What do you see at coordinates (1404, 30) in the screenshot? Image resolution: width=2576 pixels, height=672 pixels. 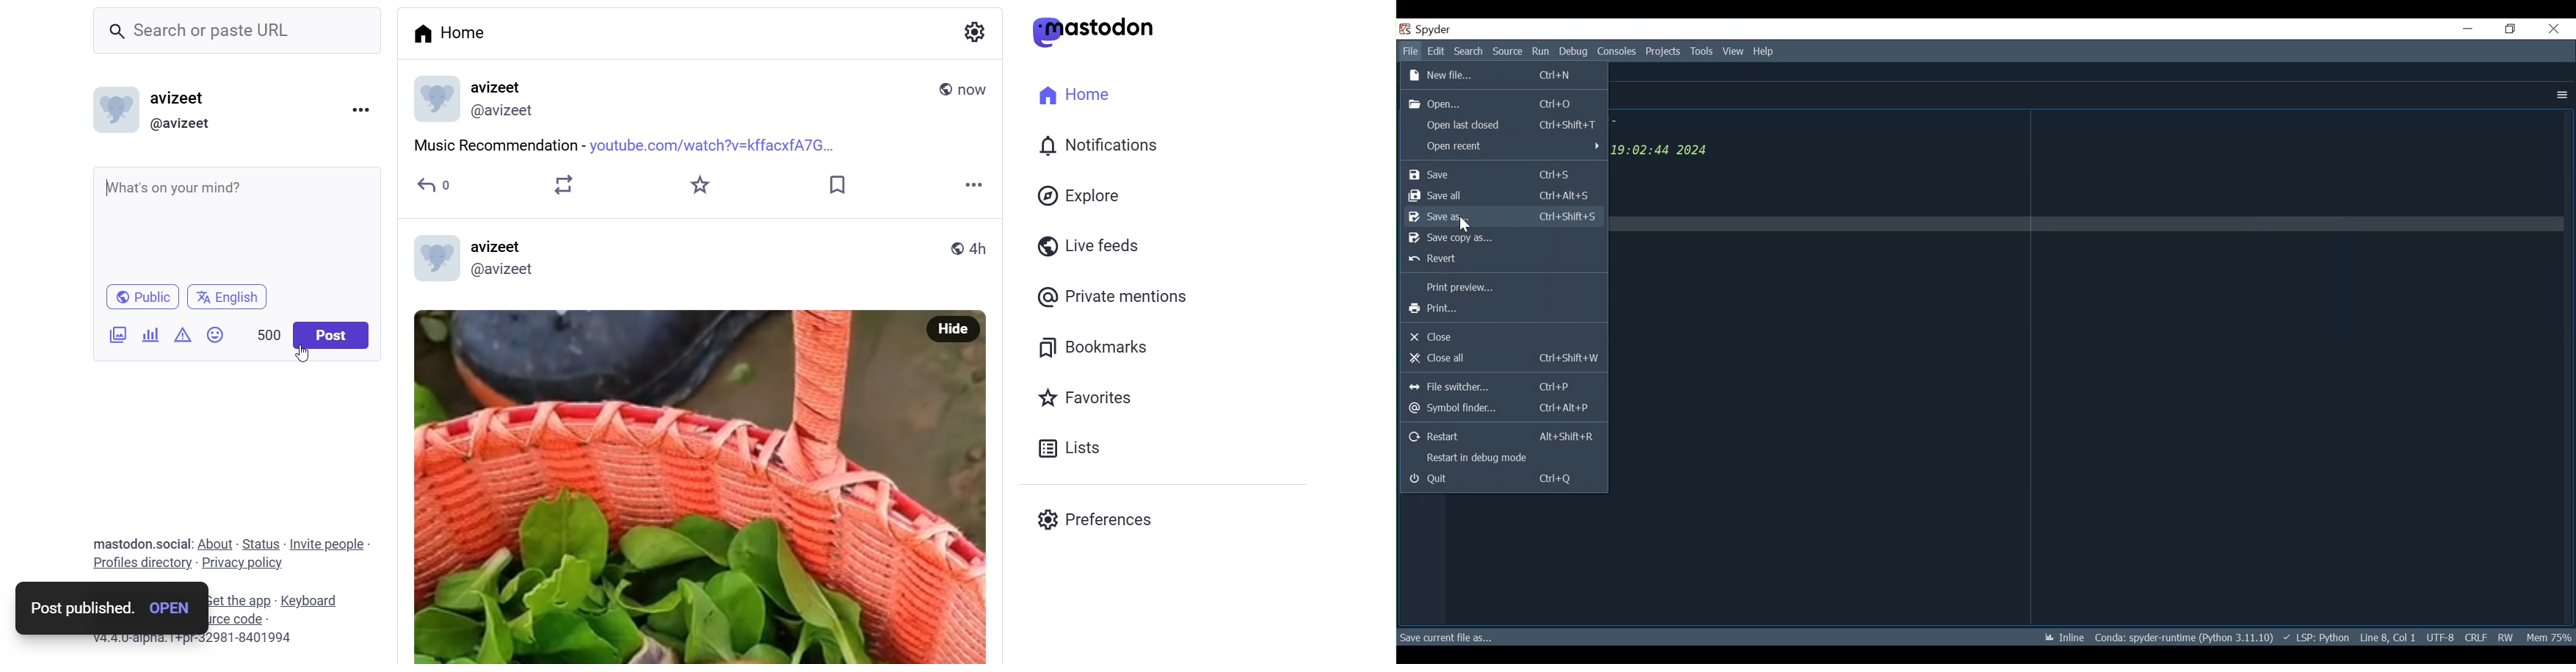 I see `Spyder Desktop Icon` at bounding box center [1404, 30].